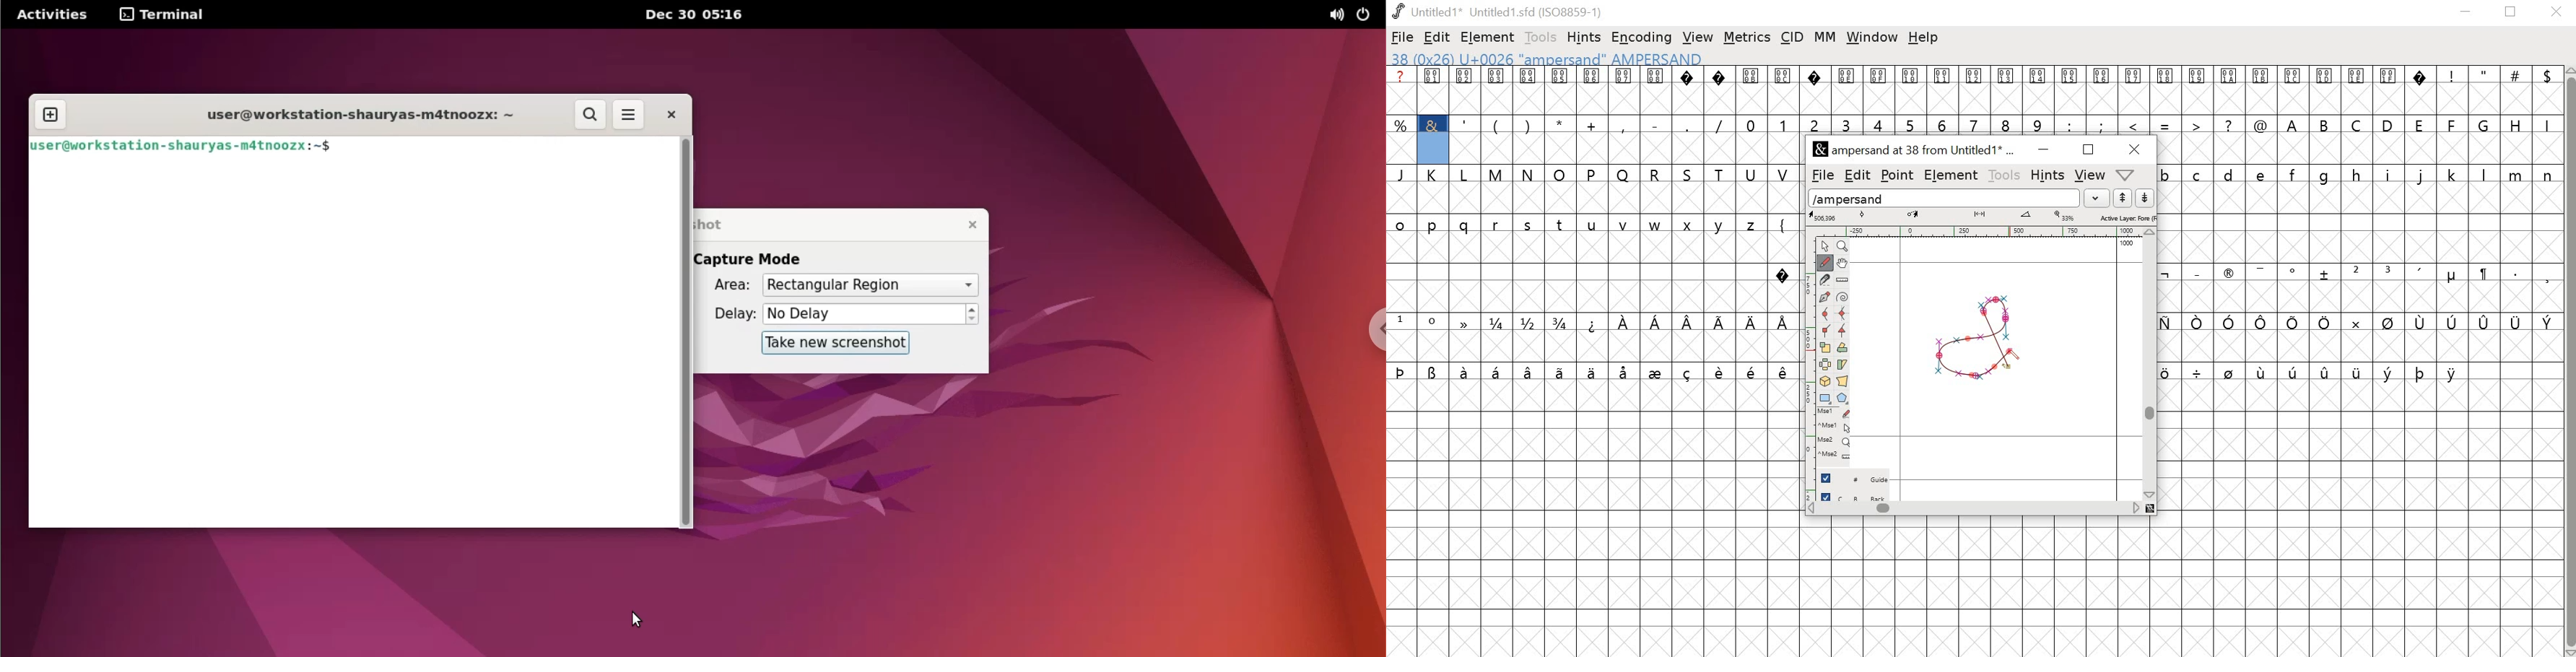 The width and height of the screenshot is (2576, 672). Describe the element at coordinates (1804, 366) in the screenshot. I see `vertical ruler` at that location.